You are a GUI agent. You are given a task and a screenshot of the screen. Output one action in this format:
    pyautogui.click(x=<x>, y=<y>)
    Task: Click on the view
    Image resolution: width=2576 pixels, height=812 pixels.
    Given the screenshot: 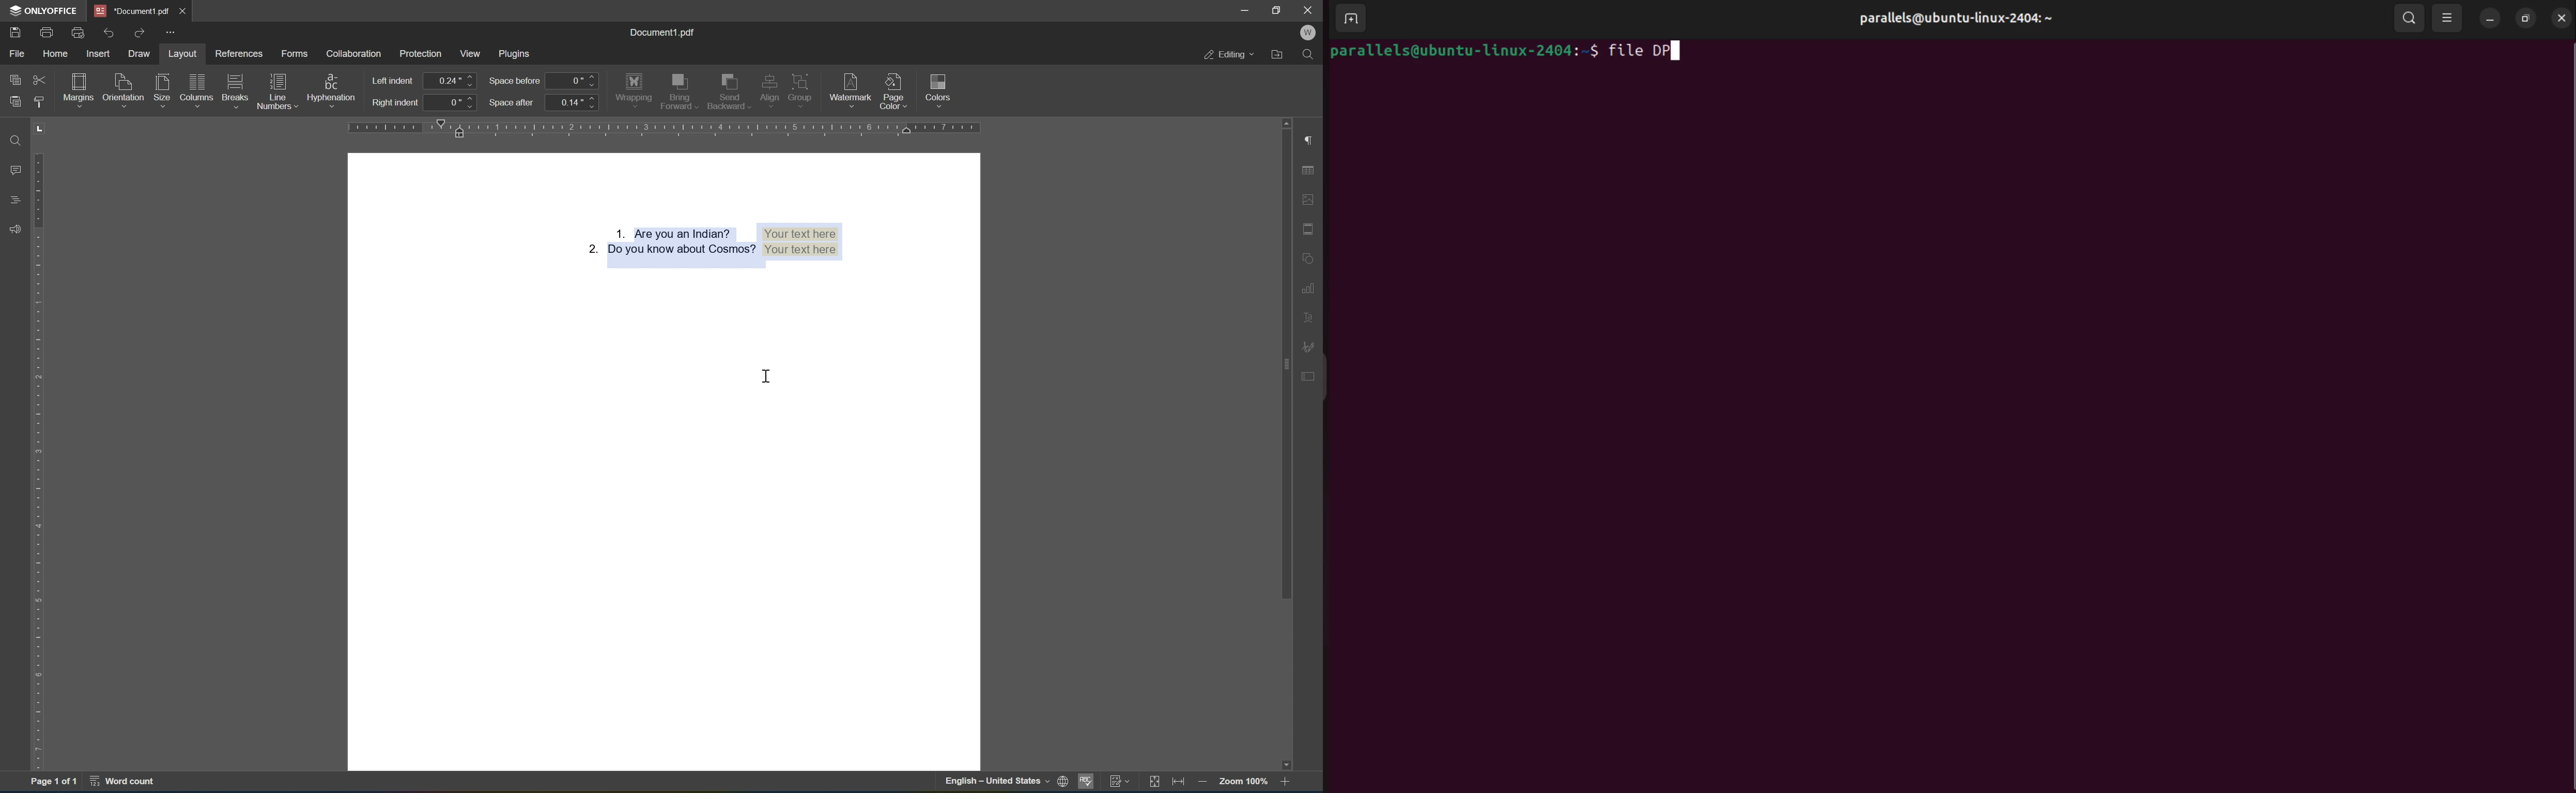 What is the action you would take?
    pyautogui.click(x=472, y=54)
    